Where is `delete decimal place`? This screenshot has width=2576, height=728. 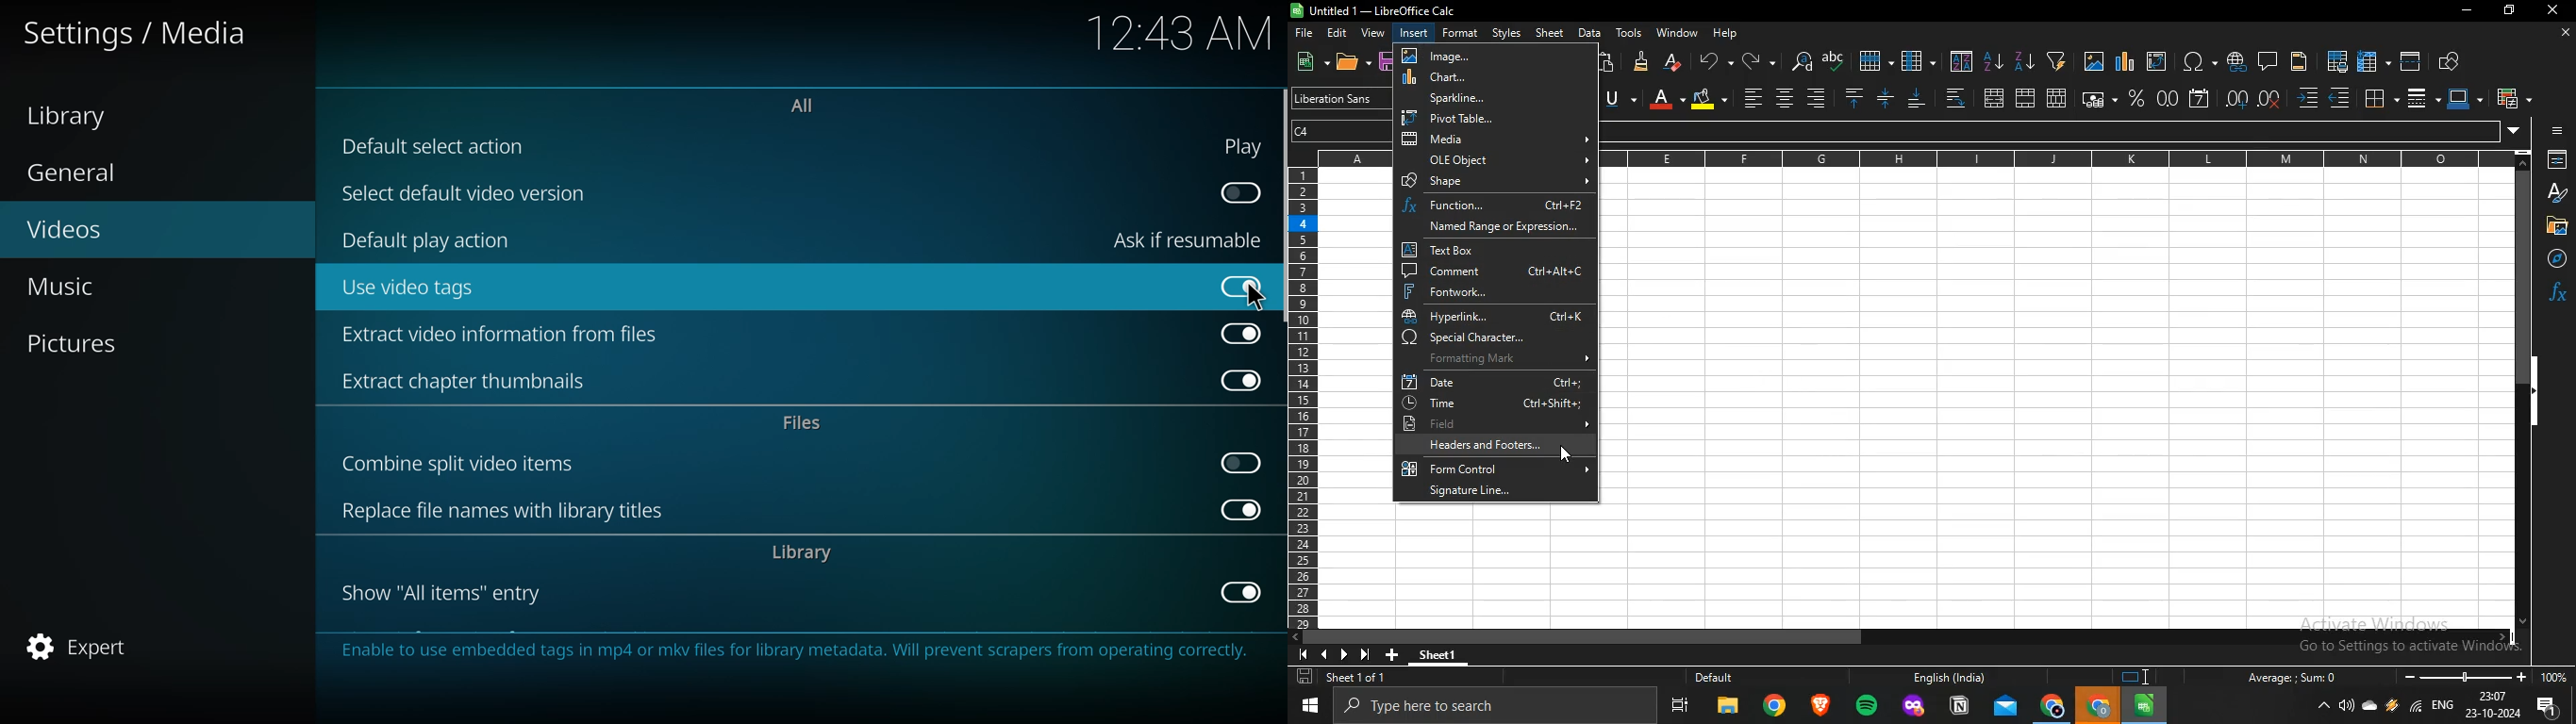
delete decimal place is located at coordinates (2271, 98).